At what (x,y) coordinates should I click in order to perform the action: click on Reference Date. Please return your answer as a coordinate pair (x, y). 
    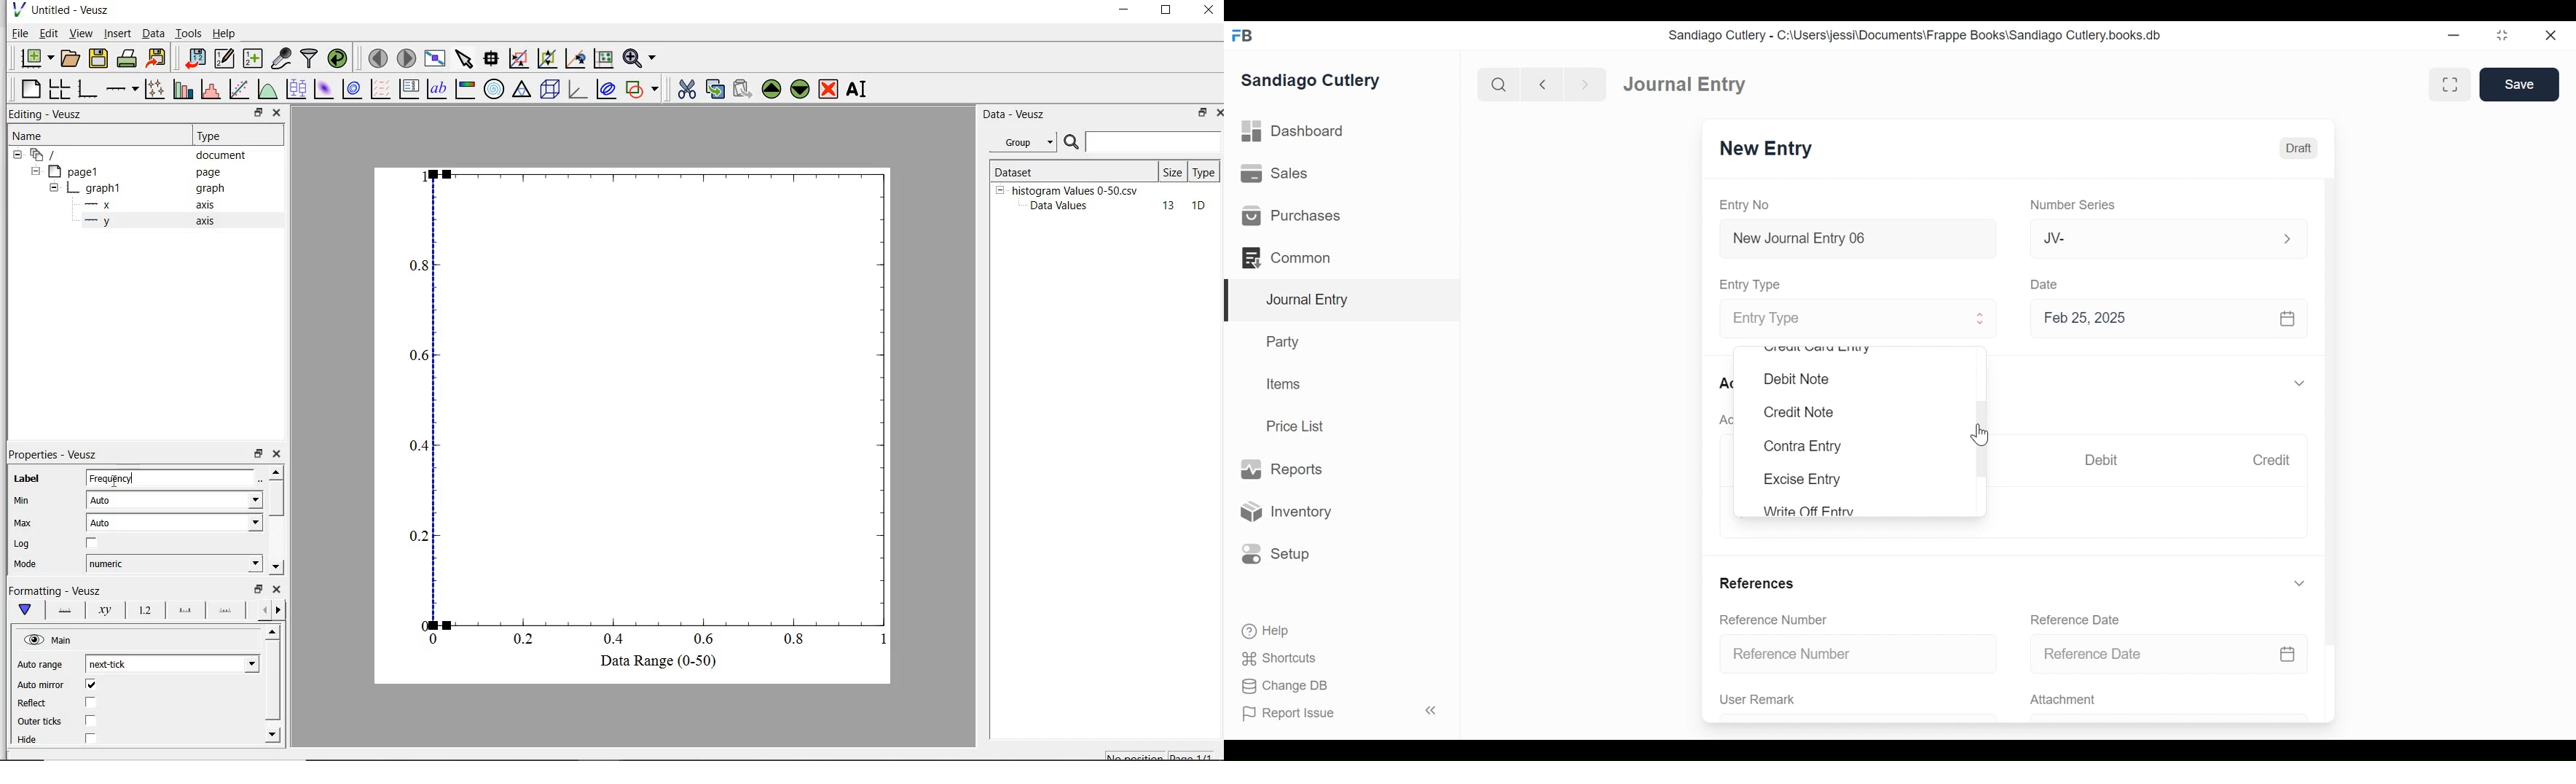
    Looking at the image, I should click on (2168, 652).